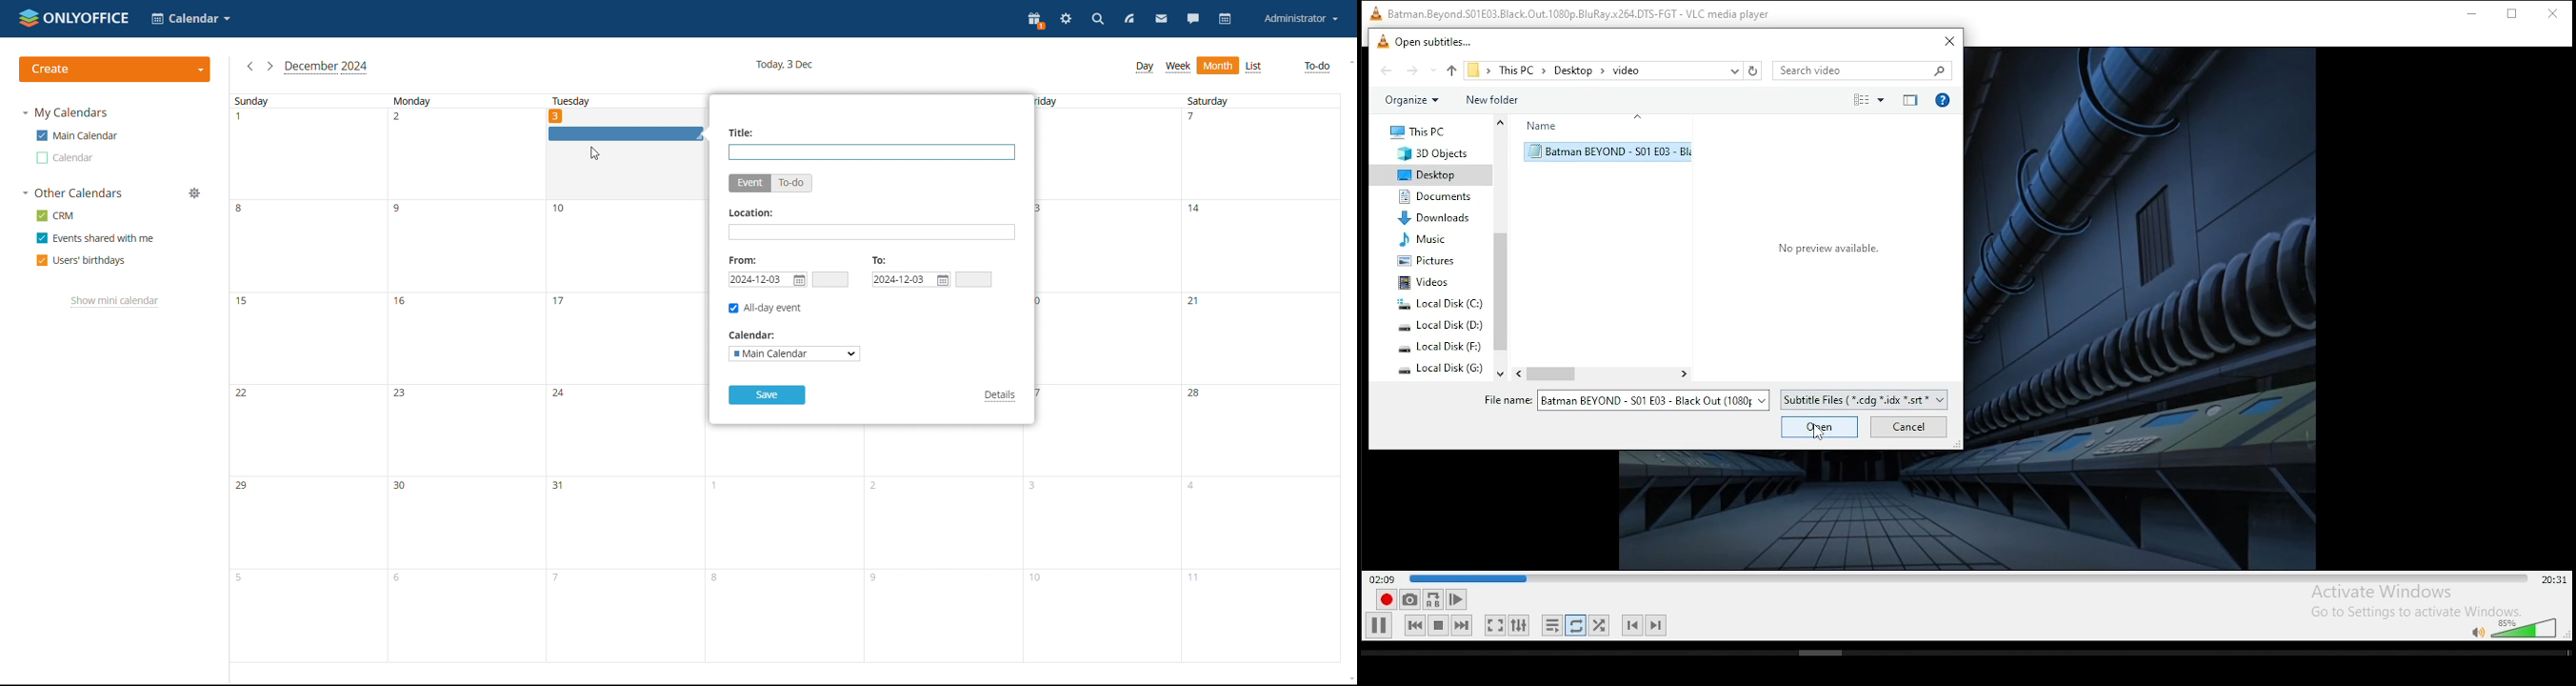 The image size is (2576, 700). What do you see at coordinates (621, 416) in the screenshot?
I see `tuesday` at bounding box center [621, 416].